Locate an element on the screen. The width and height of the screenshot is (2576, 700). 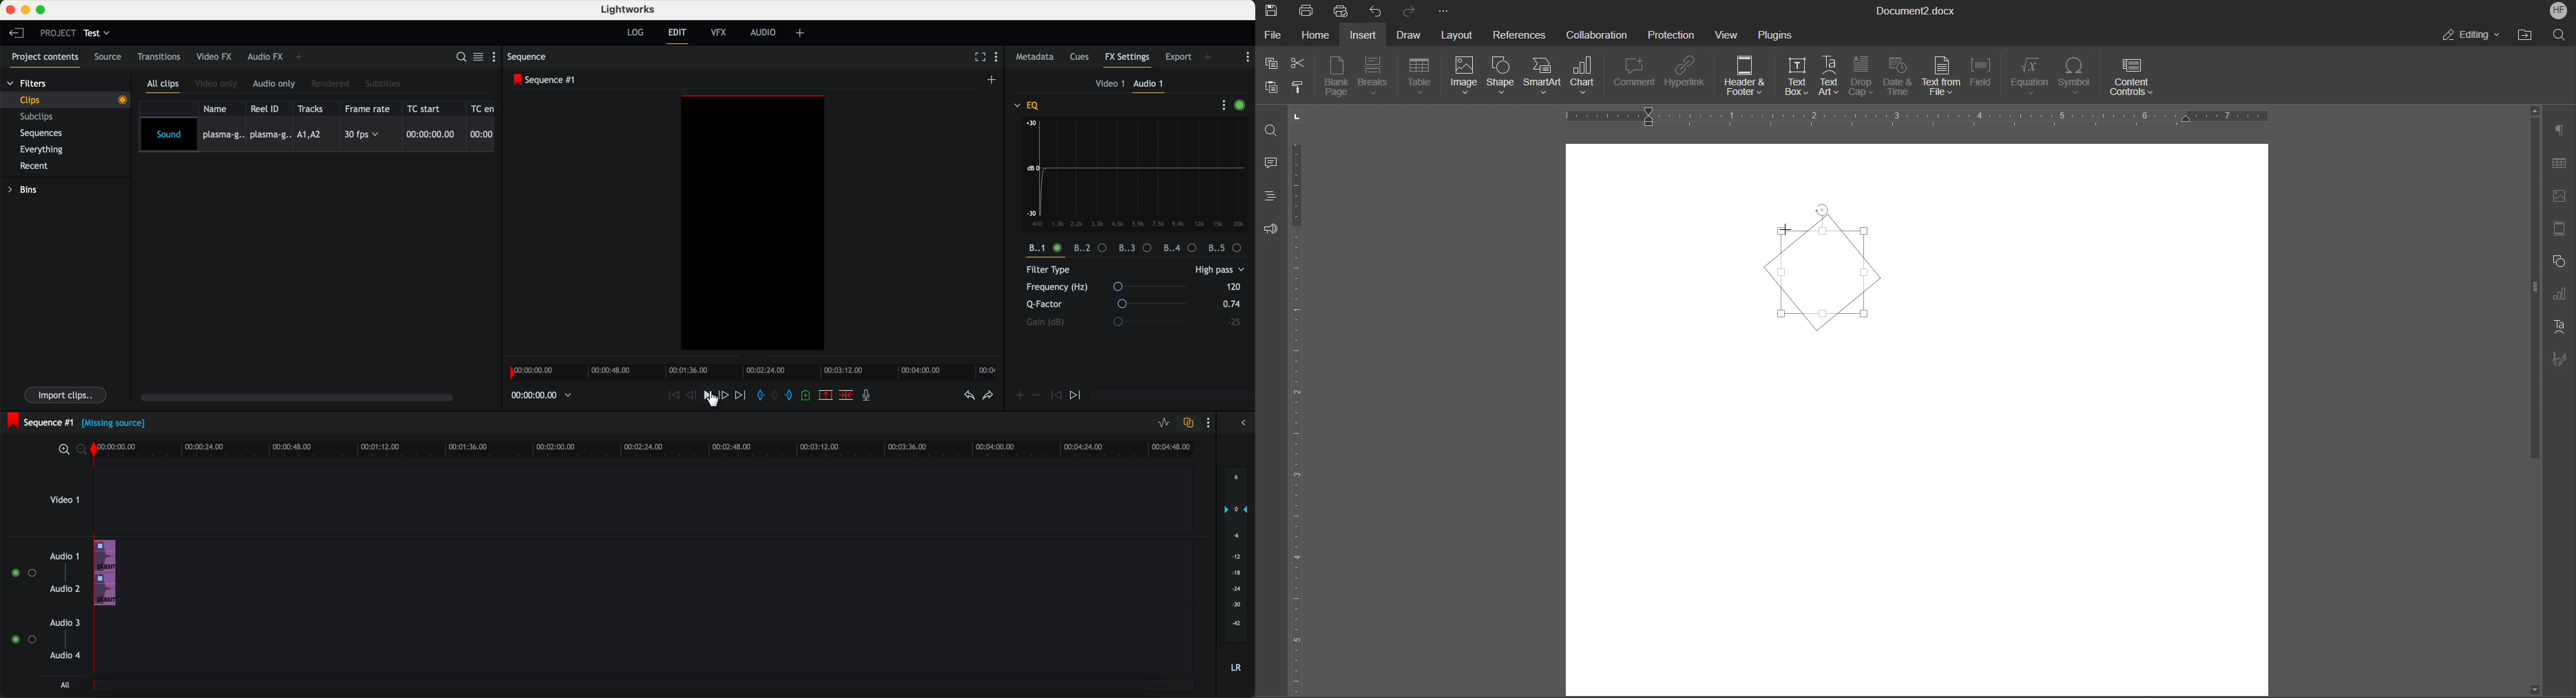
(Missing source) is located at coordinates (116, 425).